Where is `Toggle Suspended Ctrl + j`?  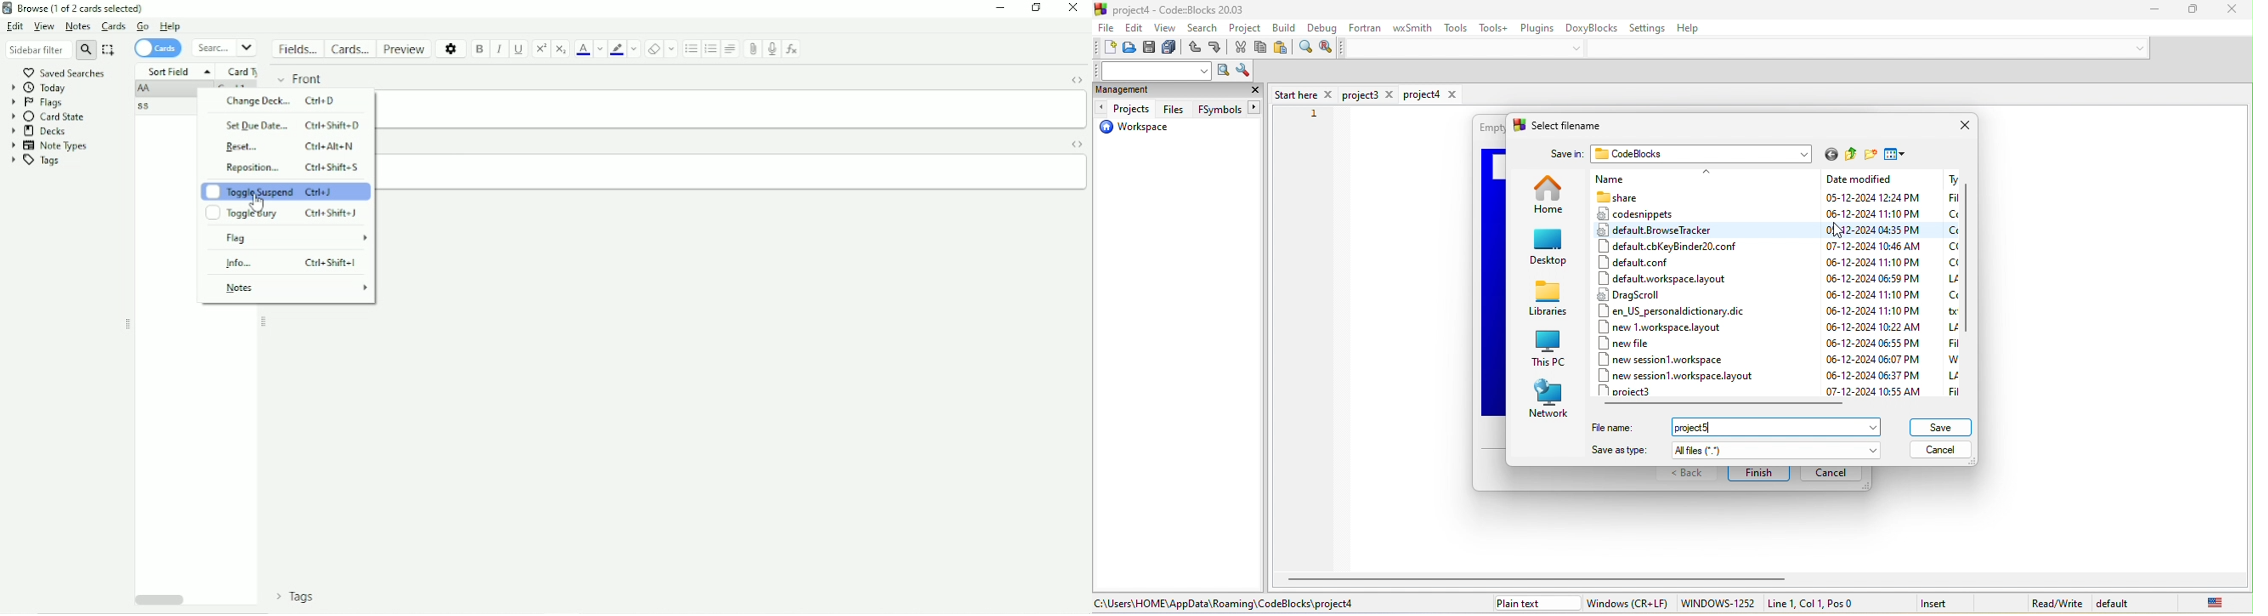 Toggle Suspended Ctrl + j is located at coordinates (284, 191).